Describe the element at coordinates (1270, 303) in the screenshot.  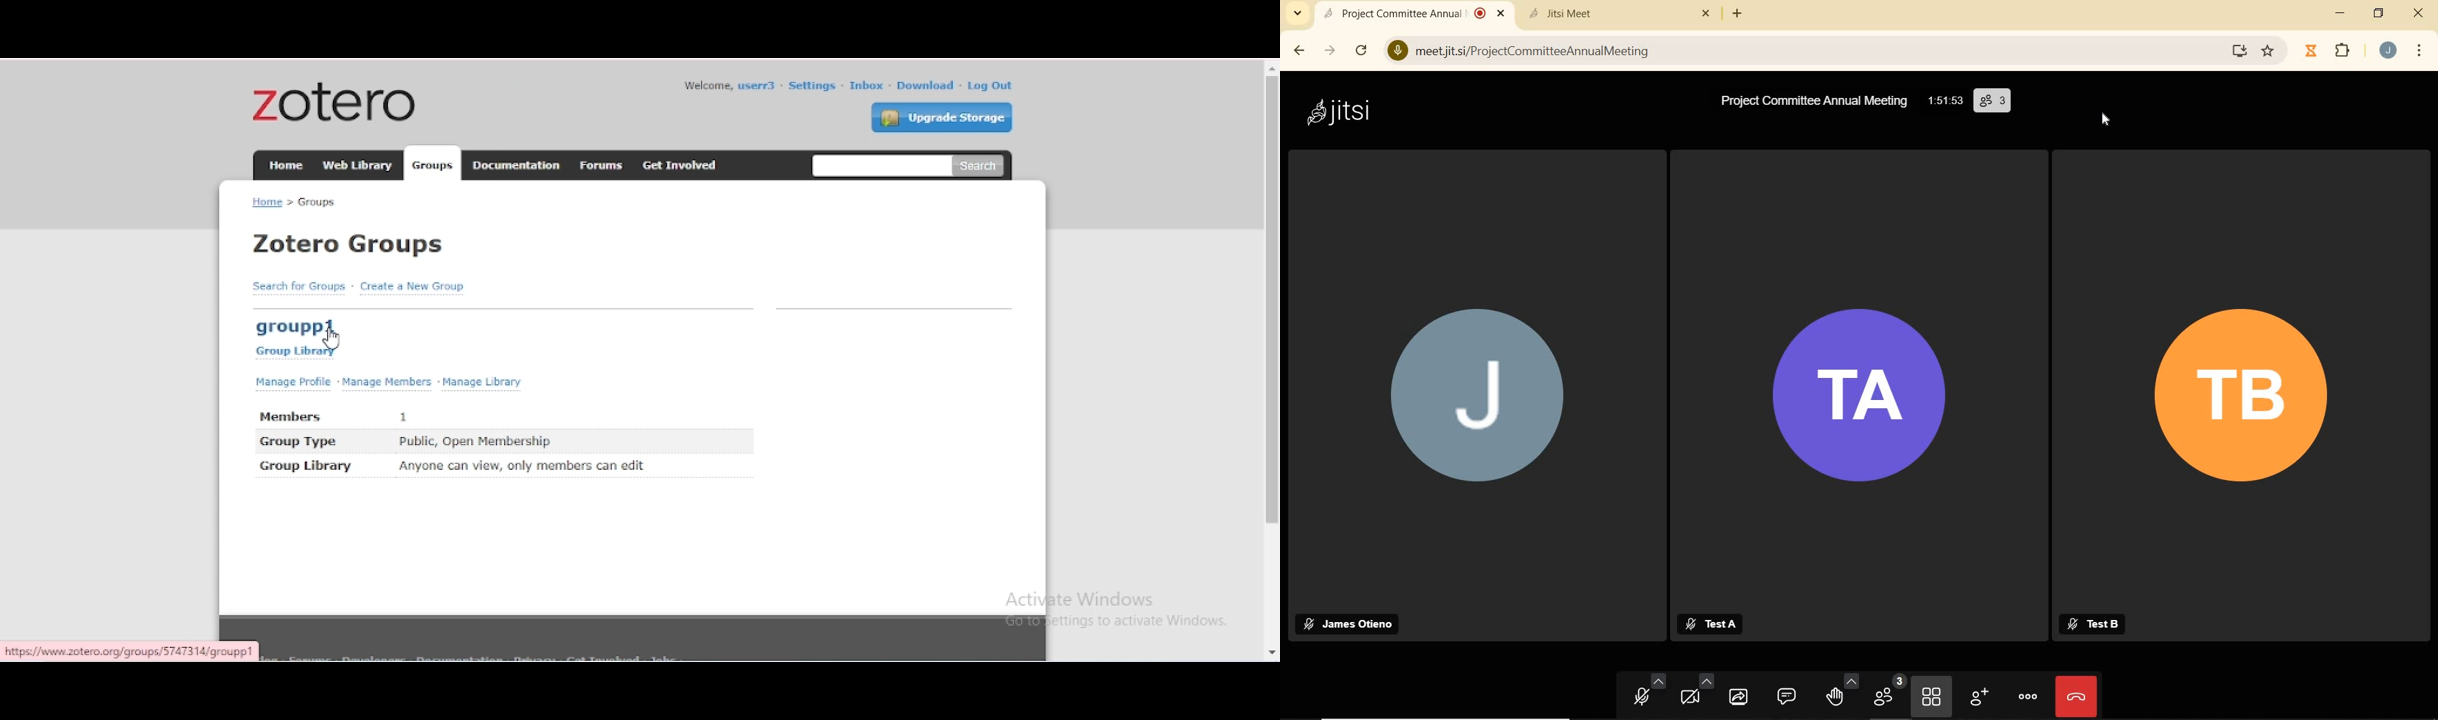
I see `vertical scroll bar` at that location.